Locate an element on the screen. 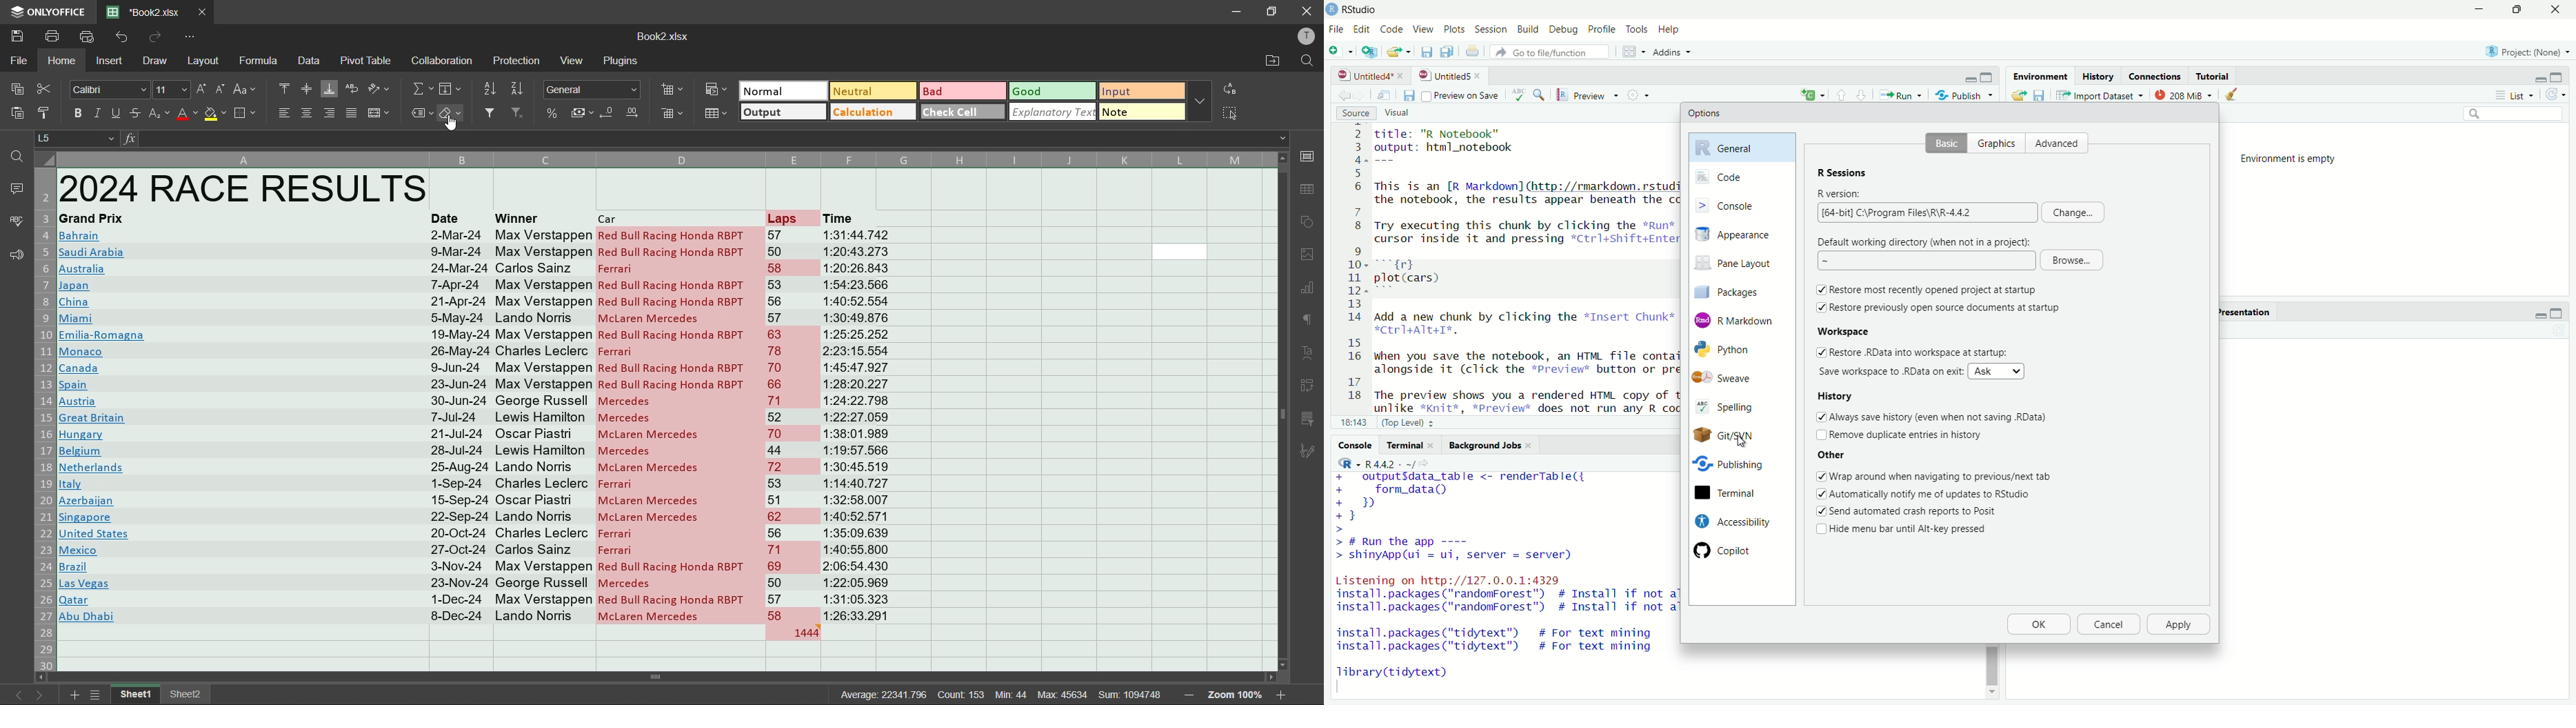 This screenshot has width=2576, height=728. Plots is located at coordinates (1455, 30).